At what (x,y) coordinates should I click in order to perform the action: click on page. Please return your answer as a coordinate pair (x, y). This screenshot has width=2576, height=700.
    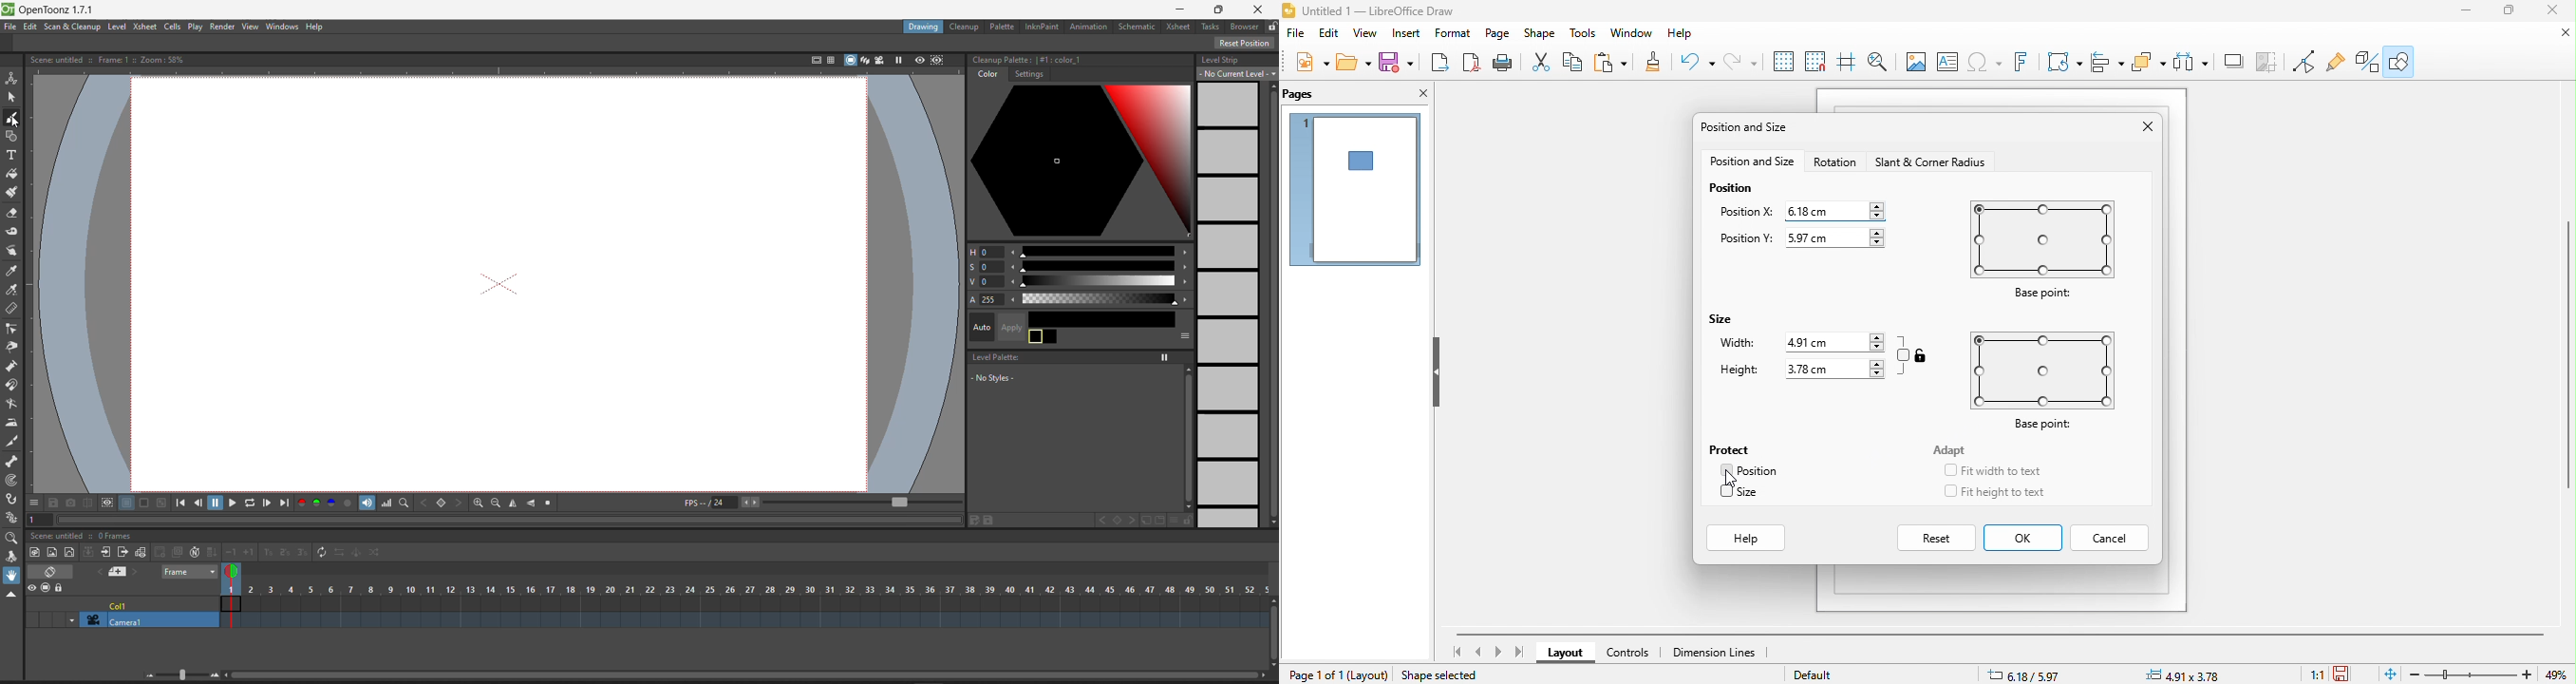
    Looking at the image, I should click on (1498, 36).